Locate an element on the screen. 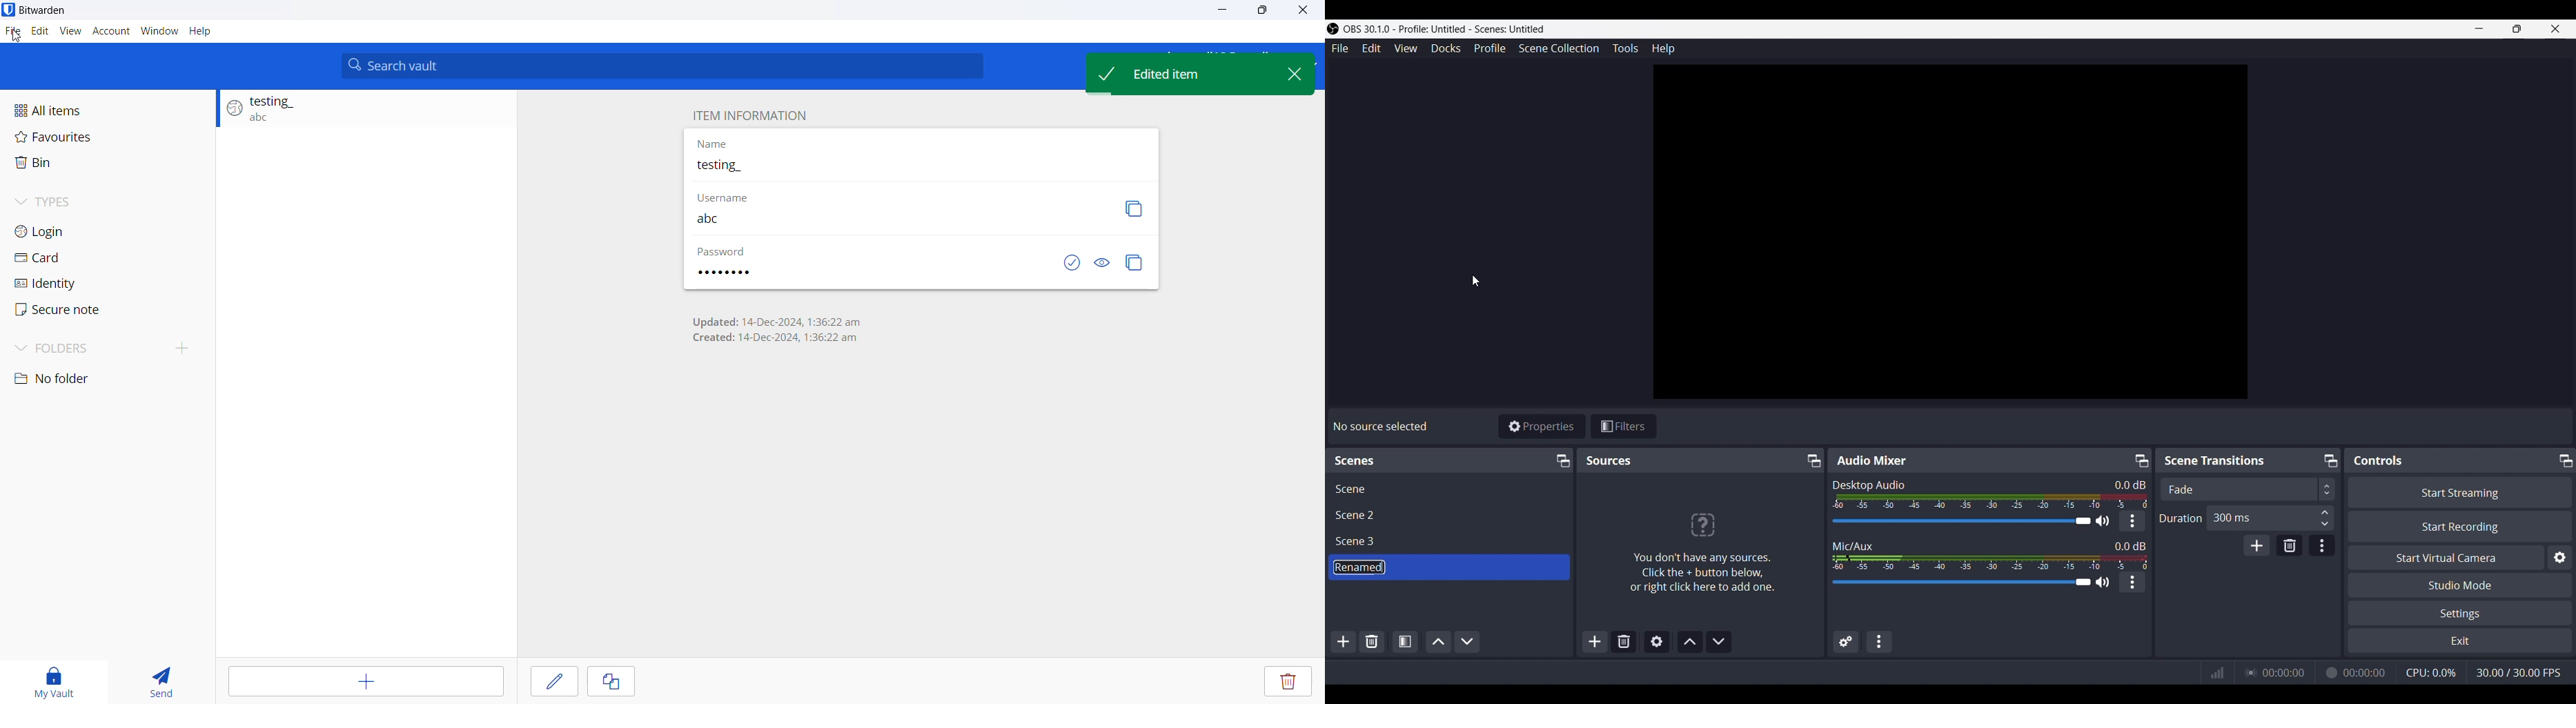 This screenshot has height=728, width=2576. view is located at coordinates (70, 30).